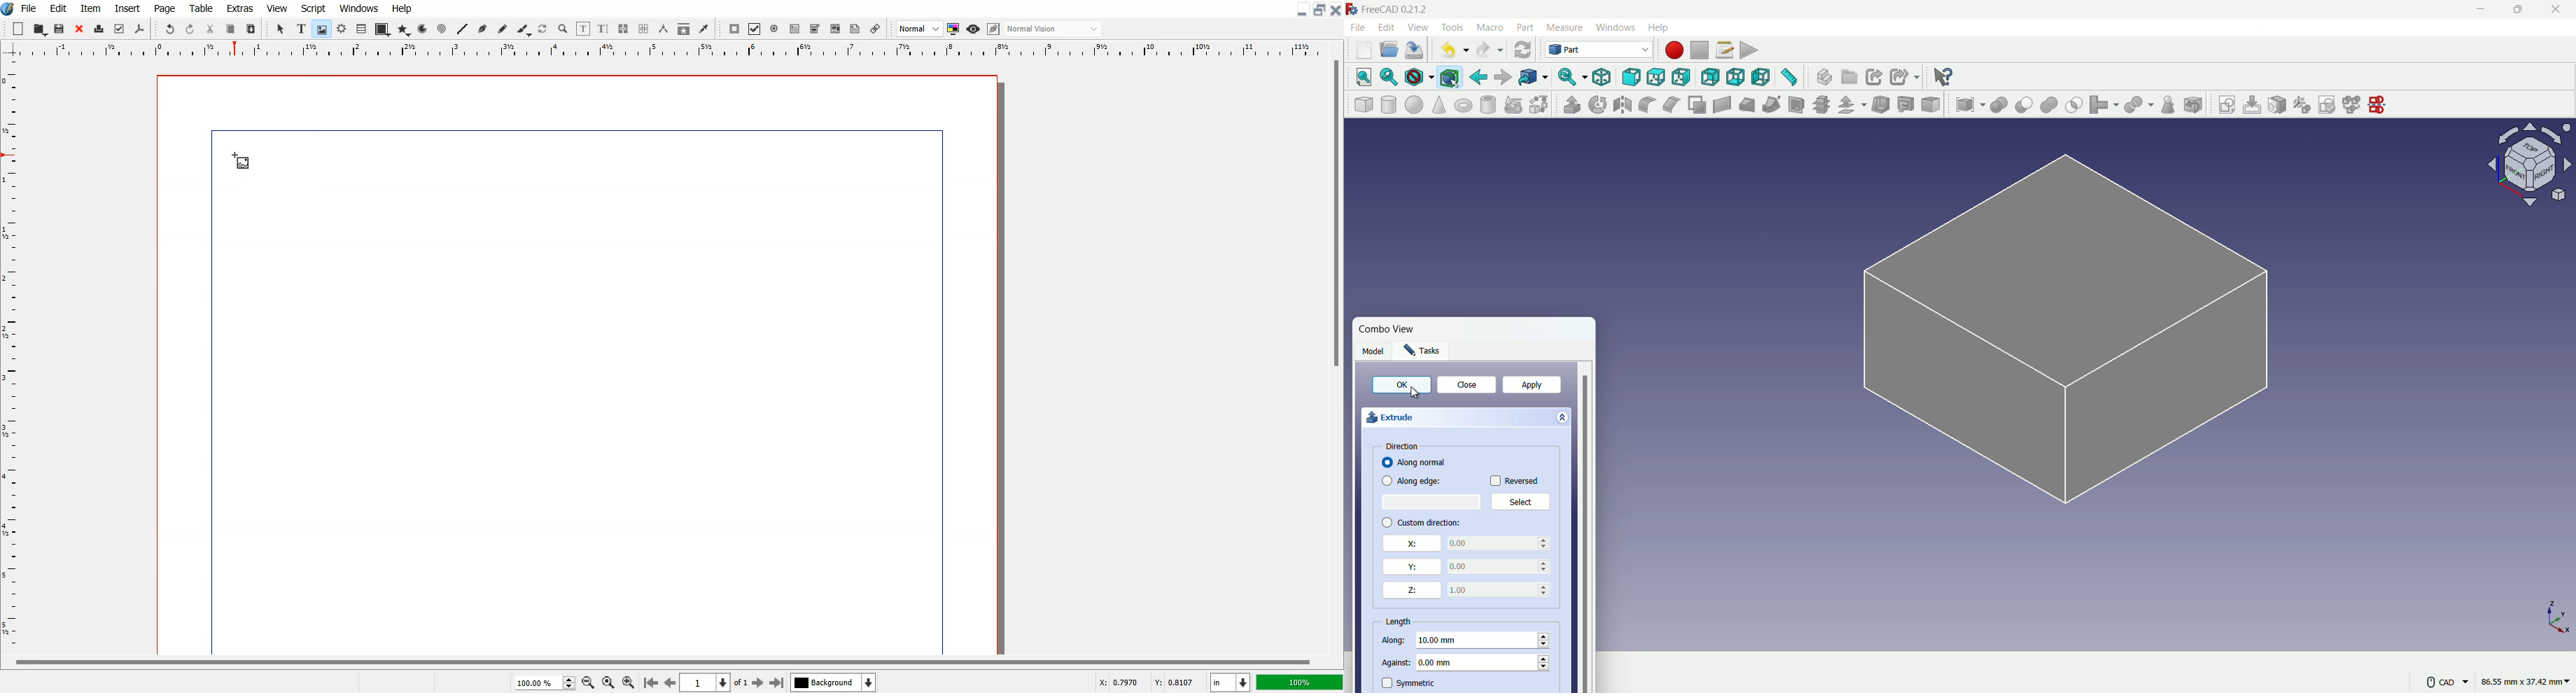  Describe the element at coordinates (361, 29) in the screenshot. I see `Table` at that location.